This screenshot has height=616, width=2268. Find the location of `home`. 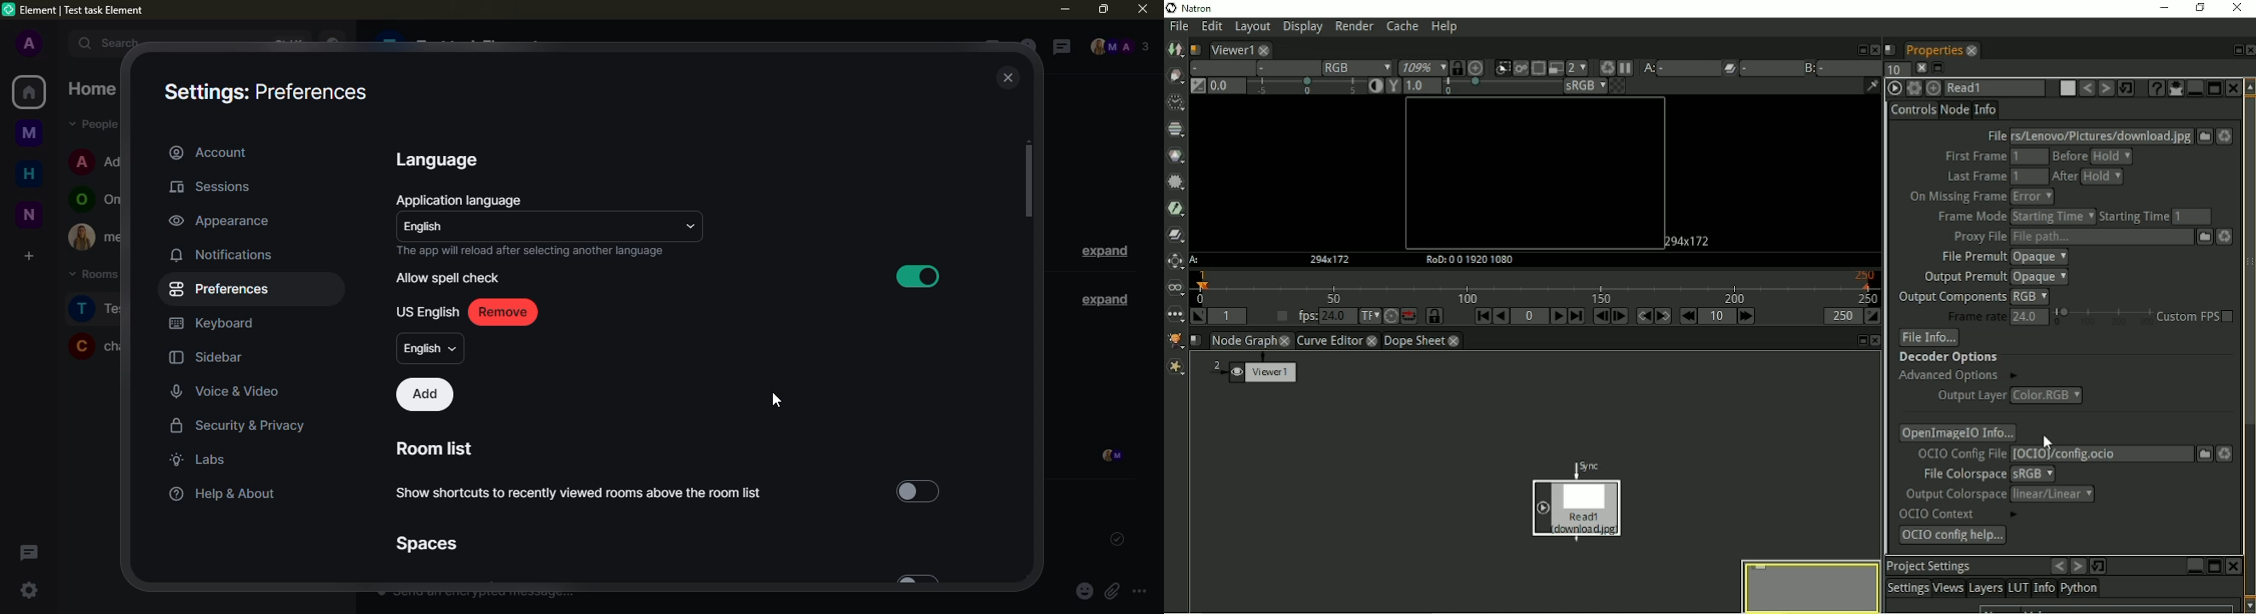

home is located at coordinates (30, 171).